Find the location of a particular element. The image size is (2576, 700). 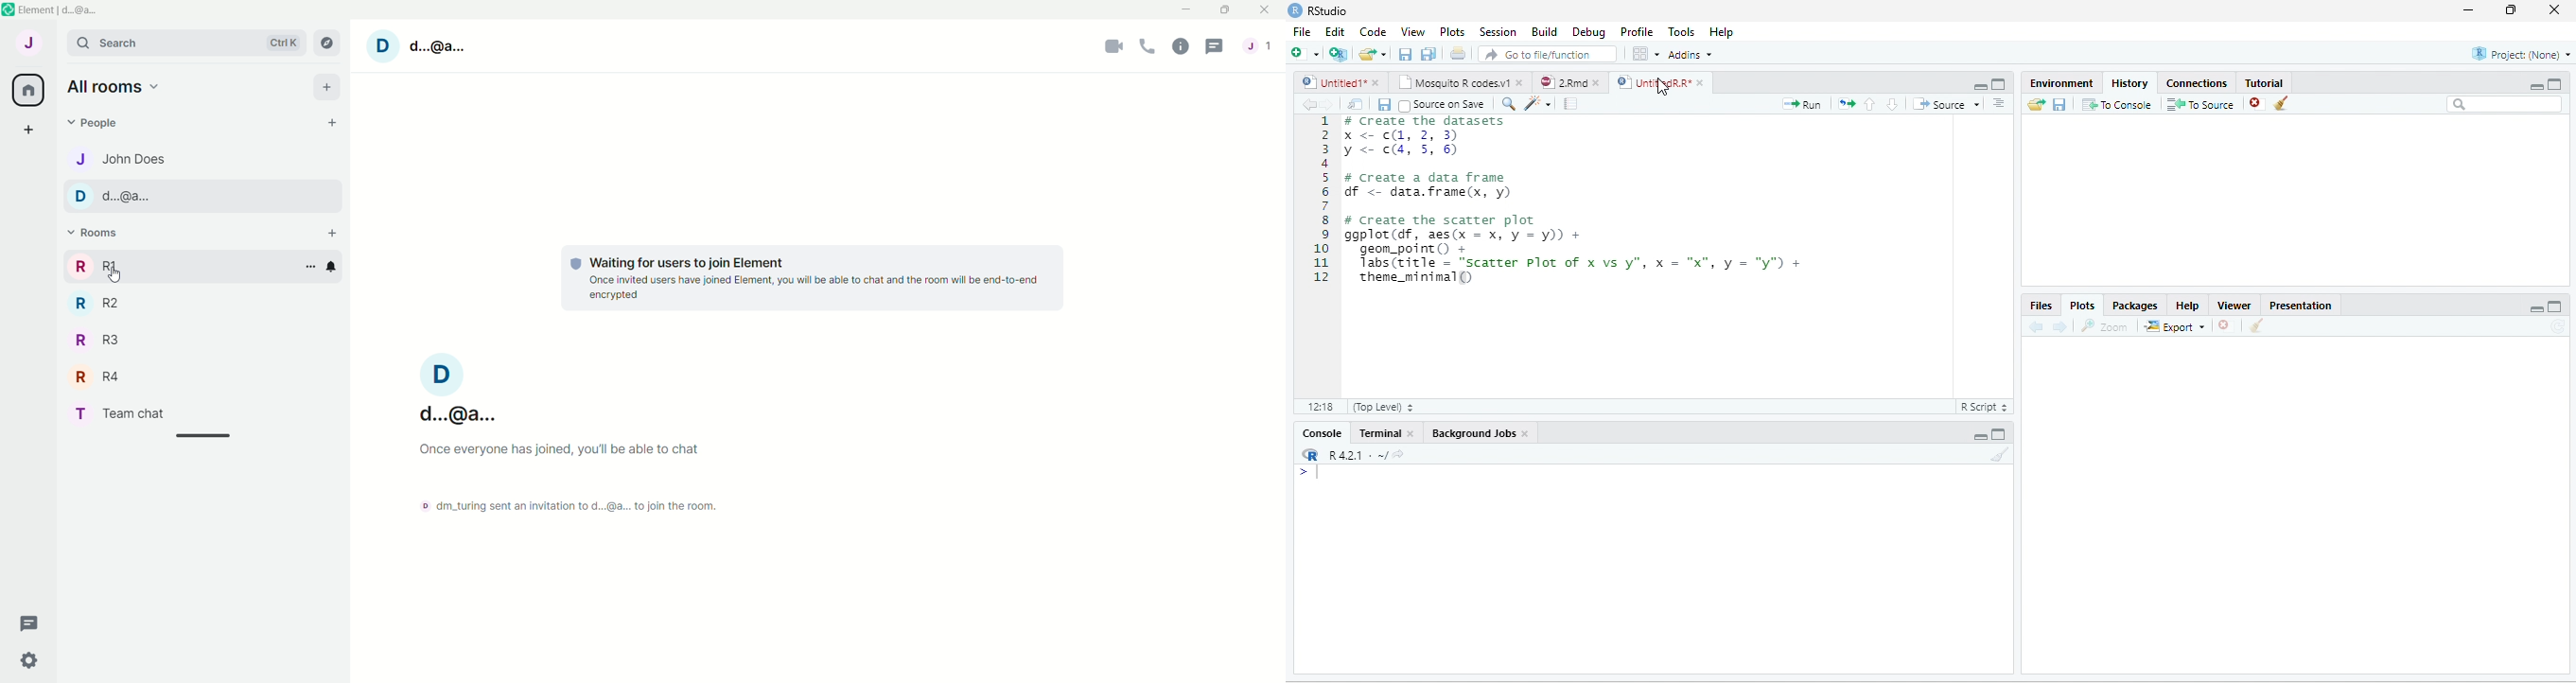

Addins is located at coordinates (1689, 54).